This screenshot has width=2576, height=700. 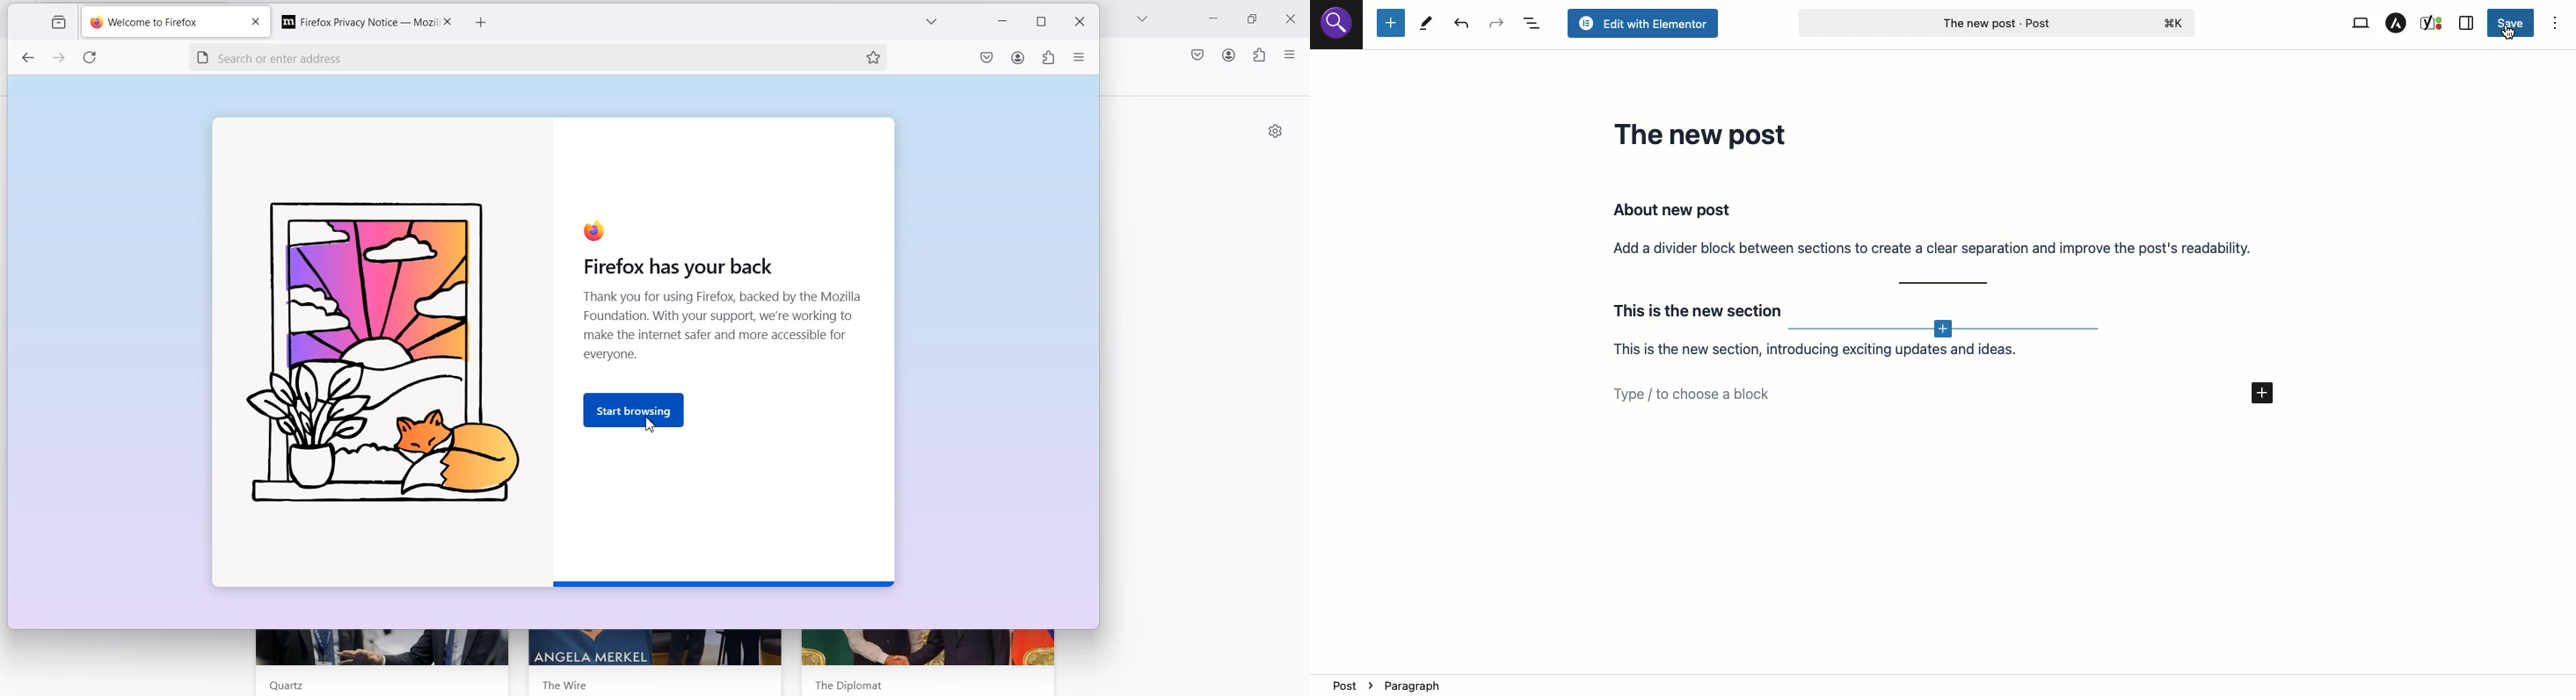 What do you see at coordinates (2359, 24) in the screenshot?
I see `View` at bounding box center [2359, 24].